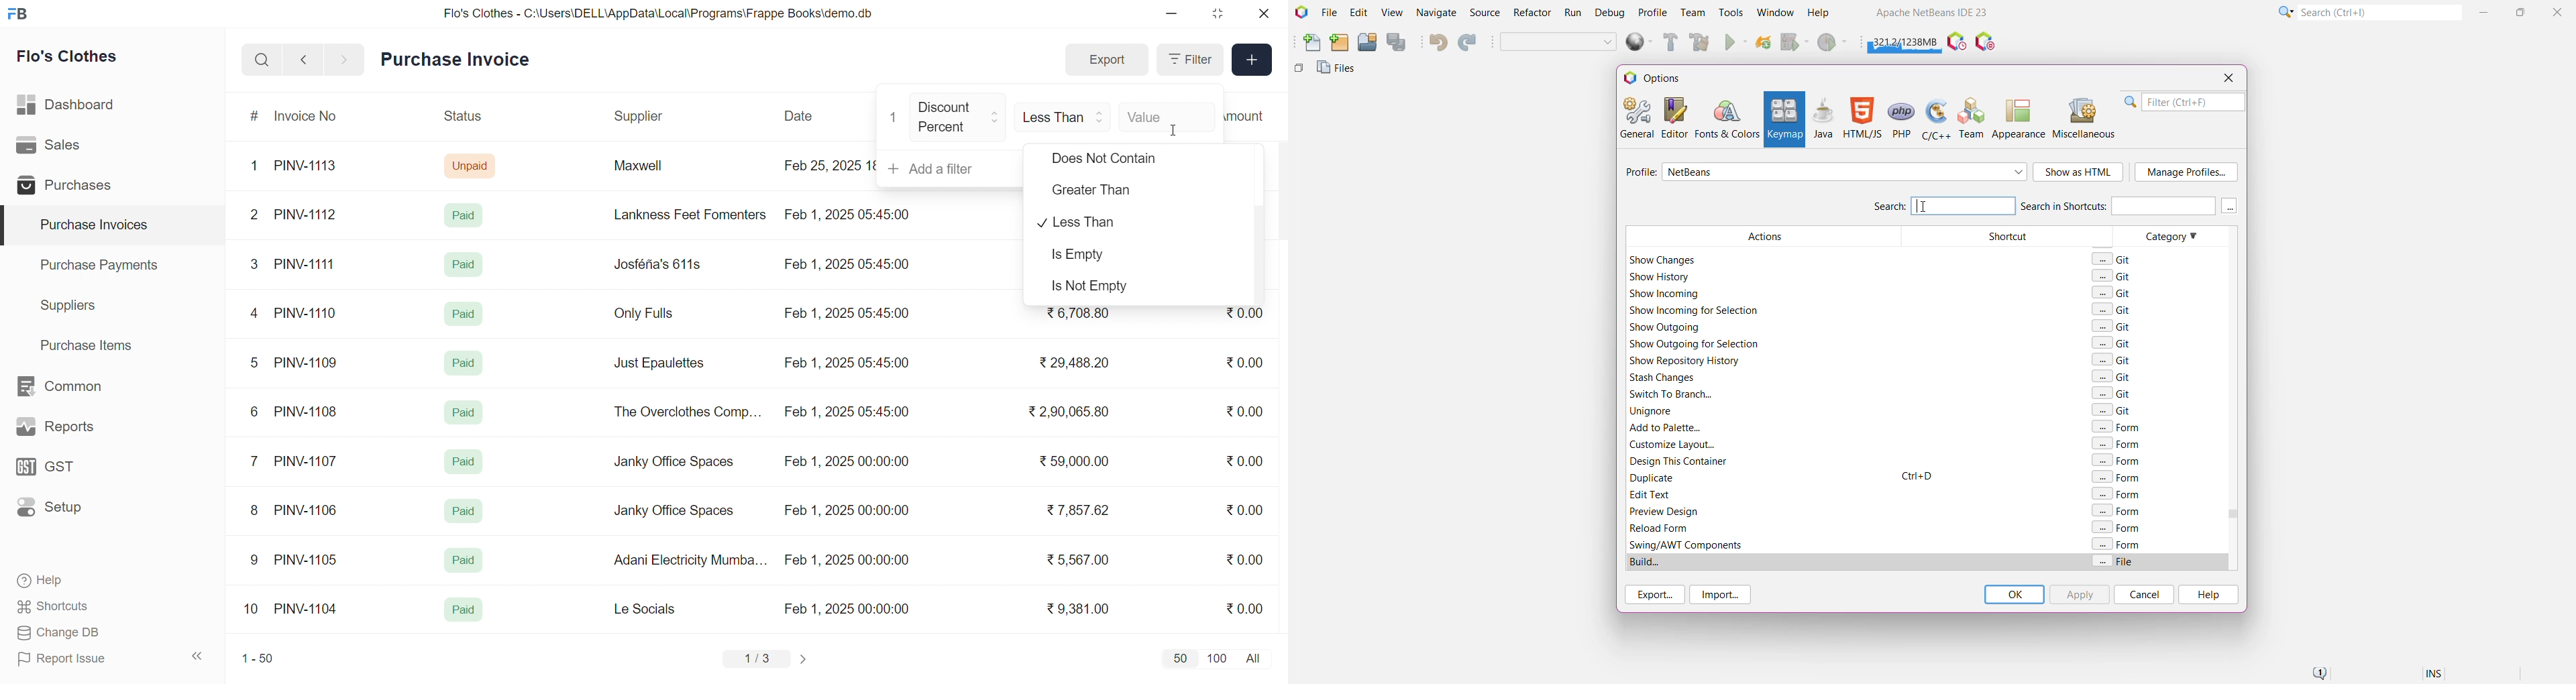  Describe the element at coordinates (462, 118) in the screenshot. I see `Status` at that location.